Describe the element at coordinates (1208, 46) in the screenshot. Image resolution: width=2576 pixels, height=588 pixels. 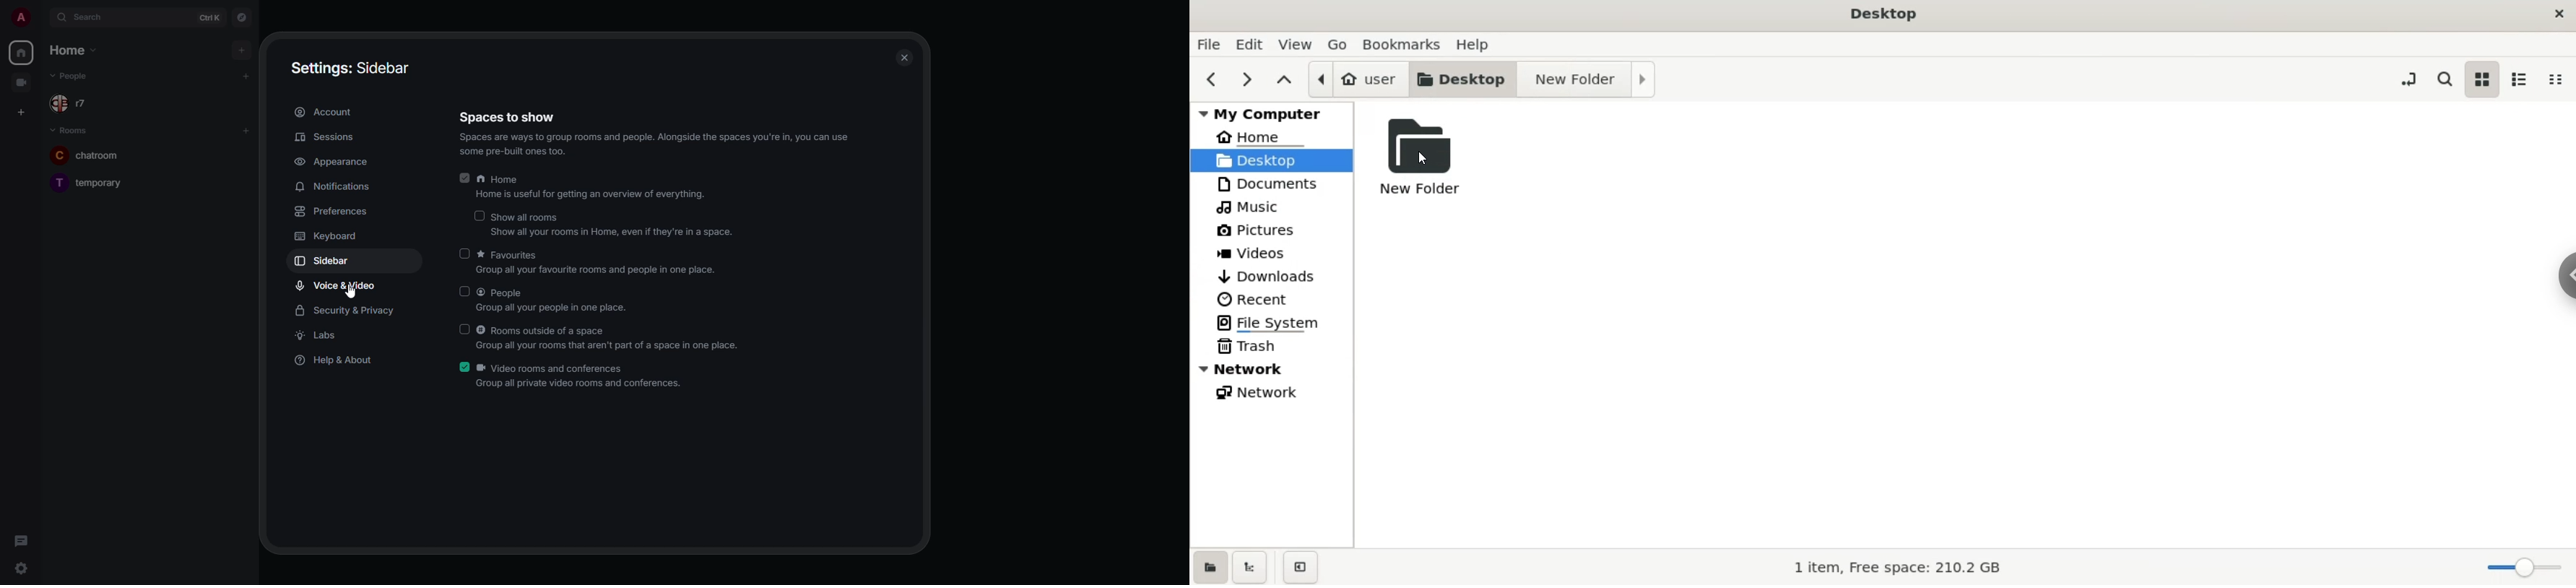
I see `file` at that location.